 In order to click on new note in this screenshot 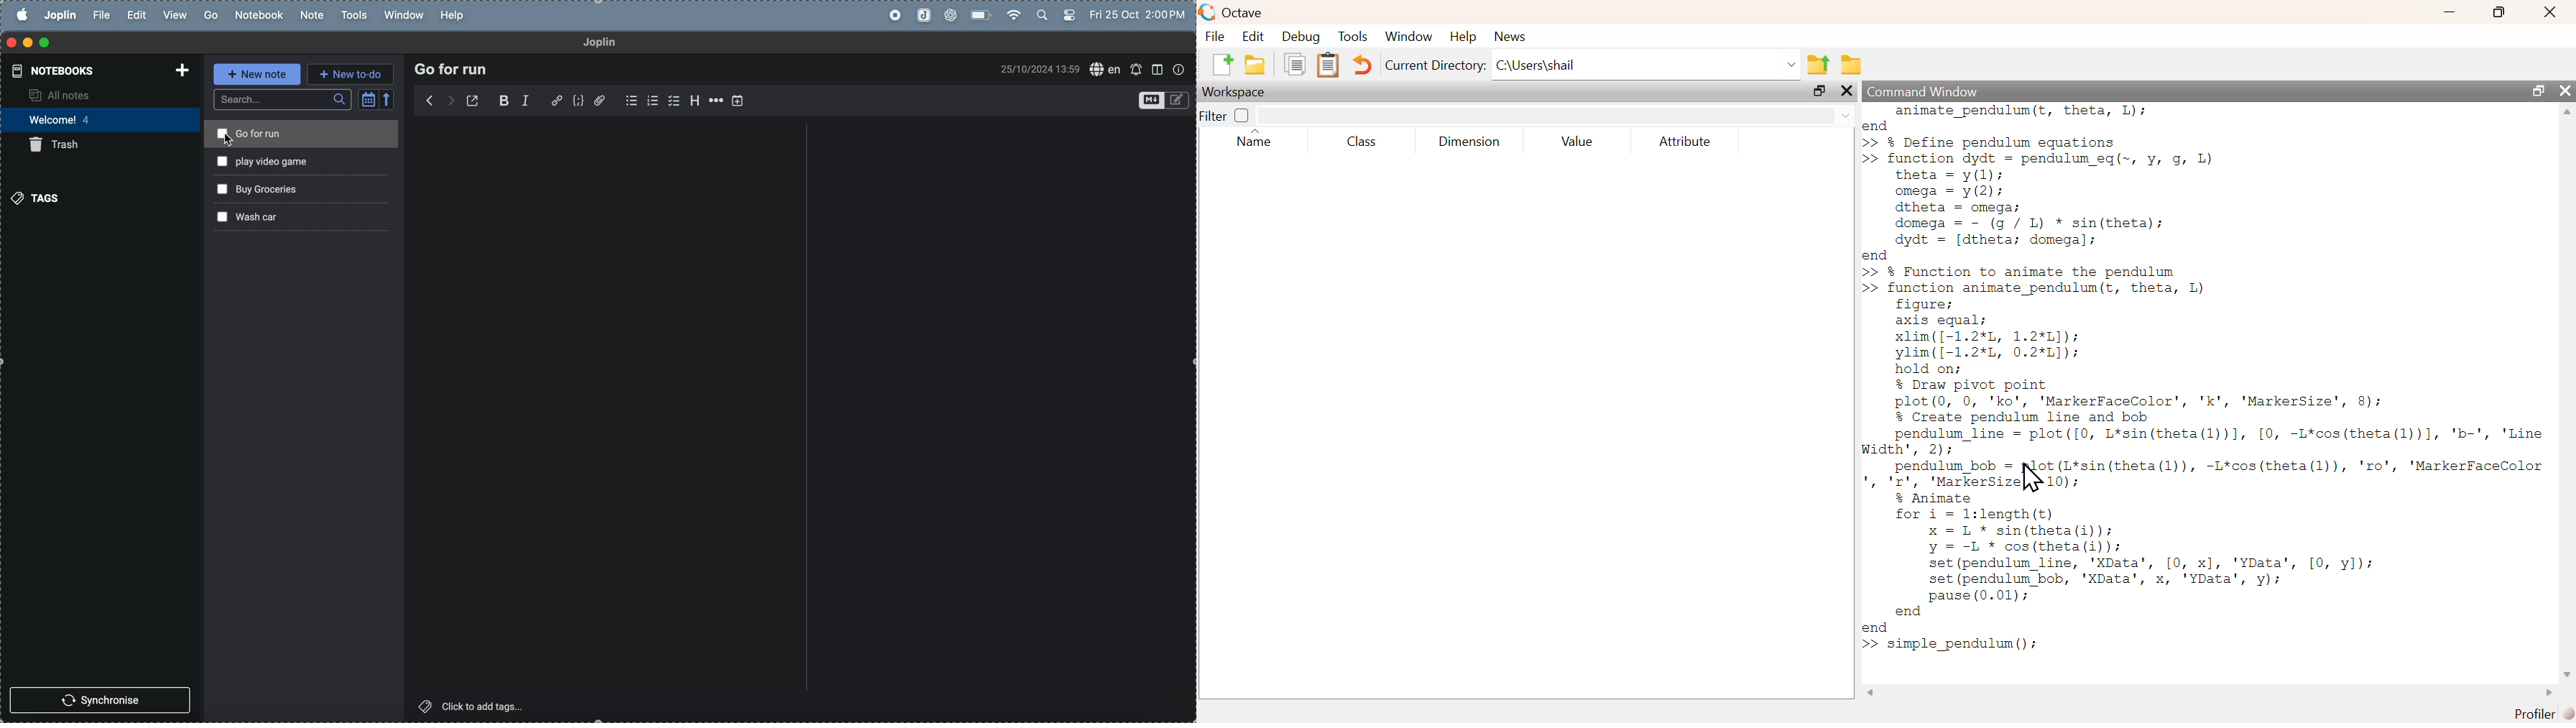, I will do `click(256, 76)`.